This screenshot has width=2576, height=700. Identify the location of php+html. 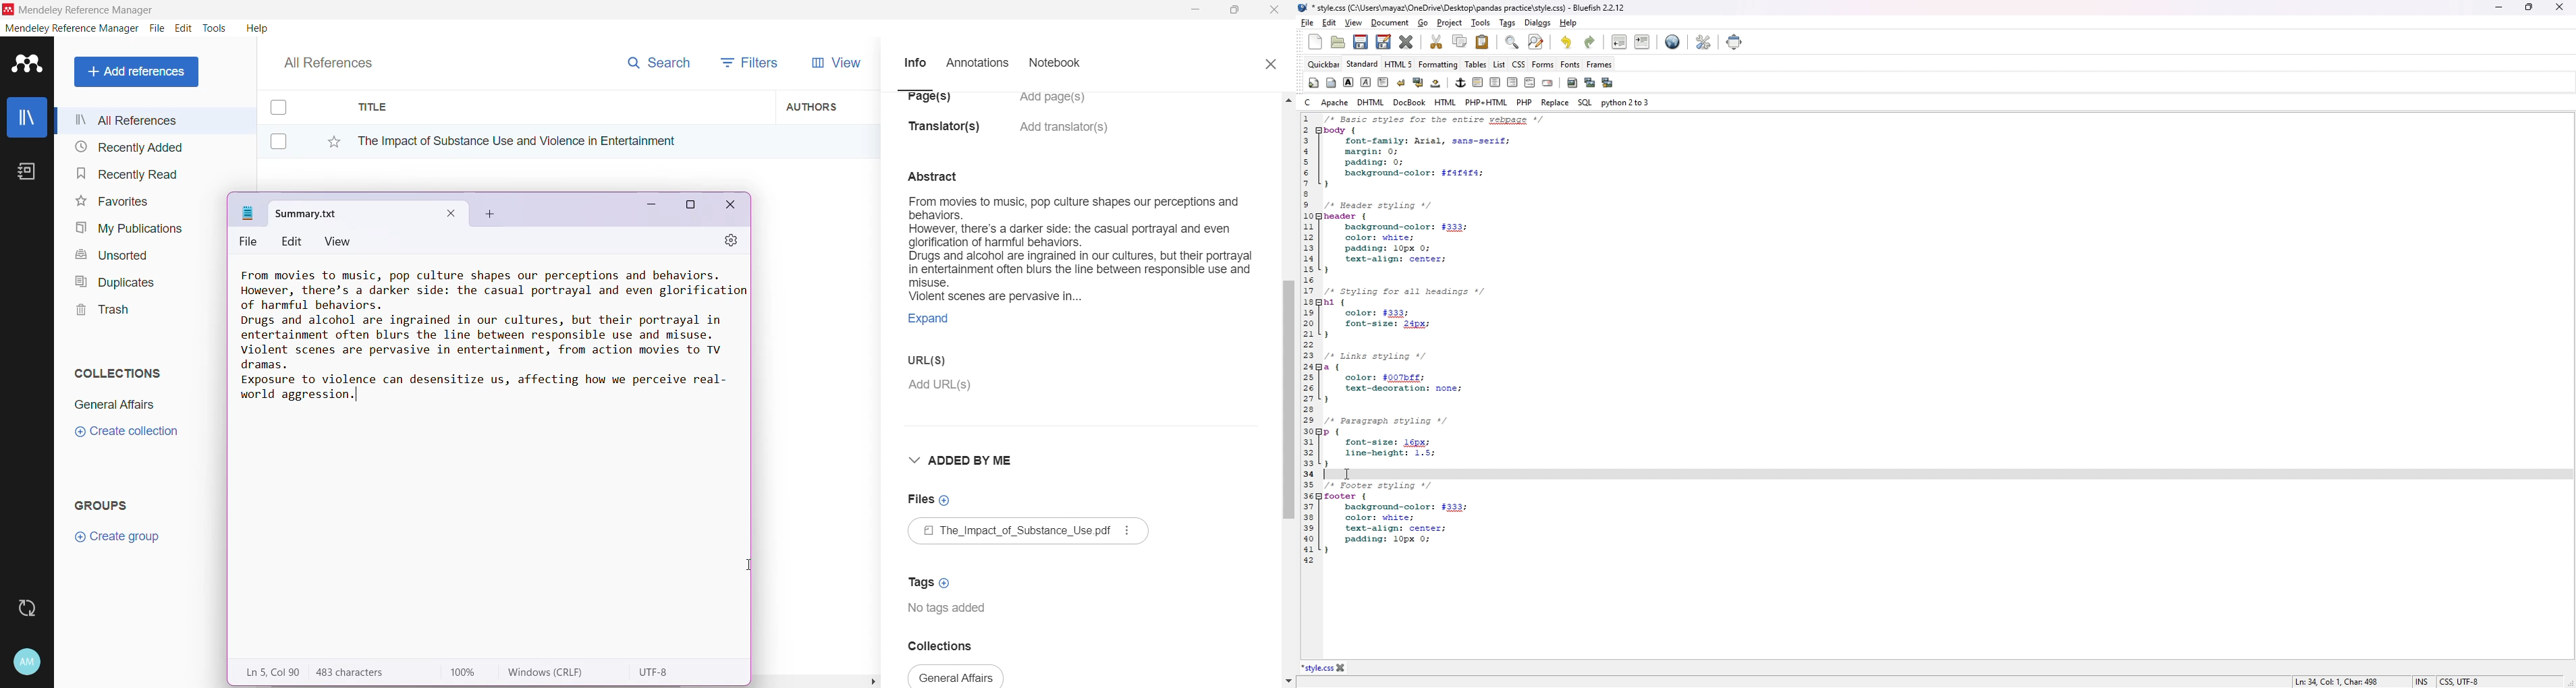
(1488, 101).